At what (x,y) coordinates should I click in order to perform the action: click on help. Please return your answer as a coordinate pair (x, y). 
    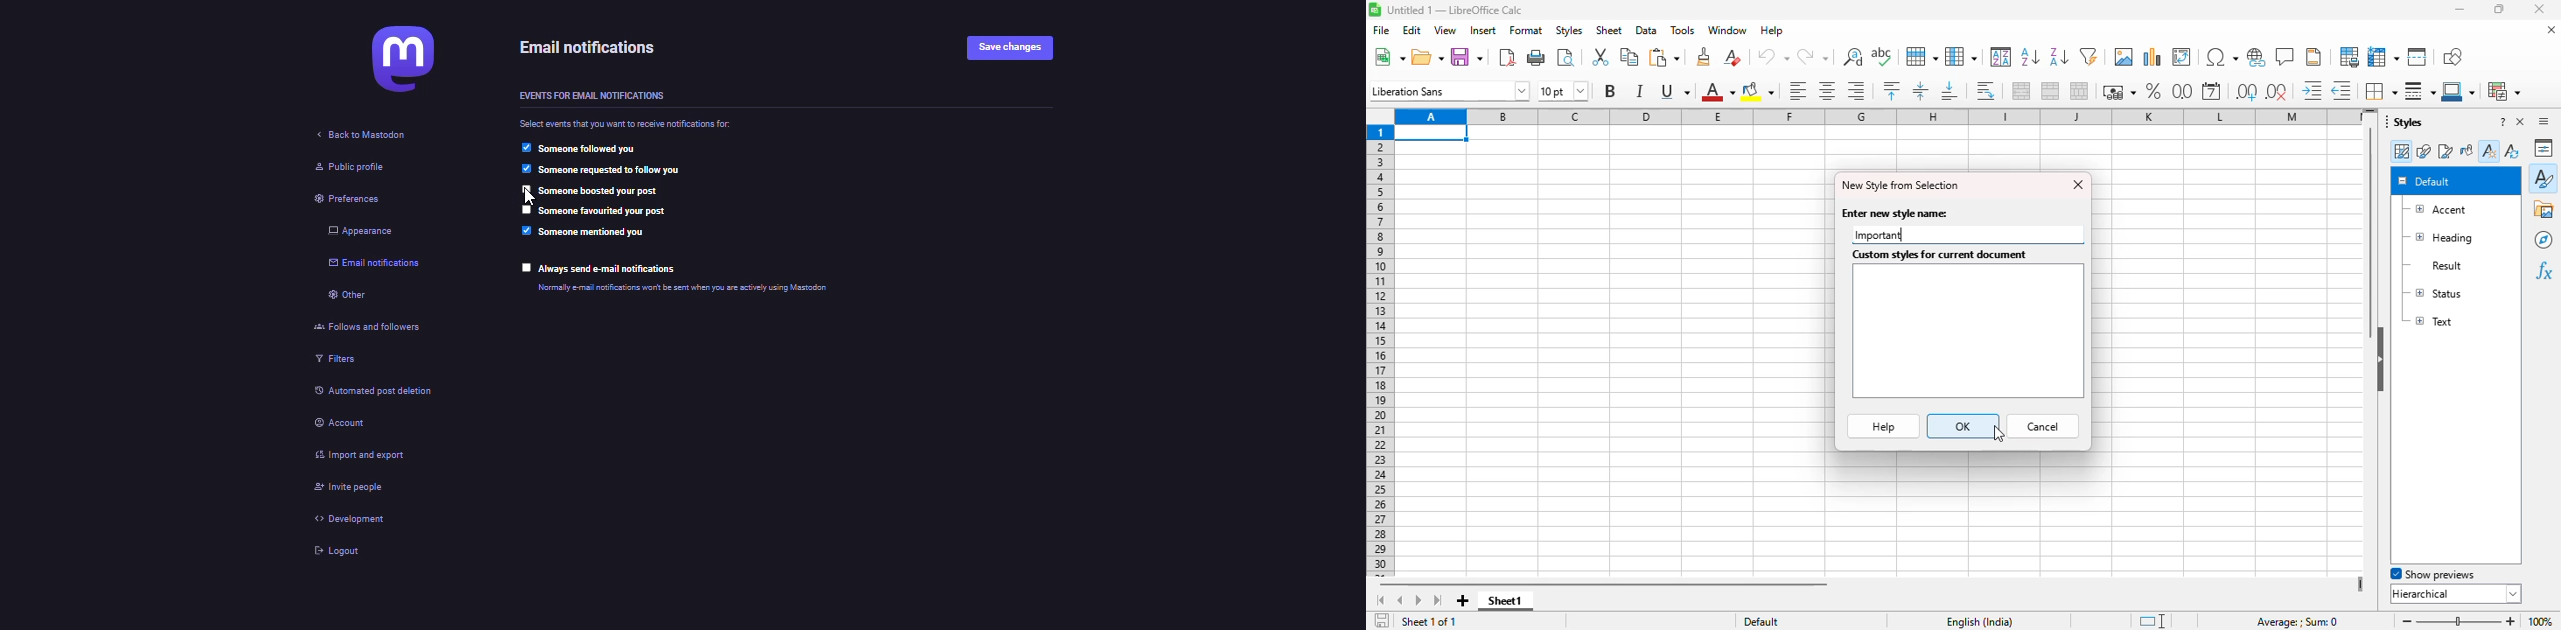
    Looking at the image, I should click on (1772, 31).